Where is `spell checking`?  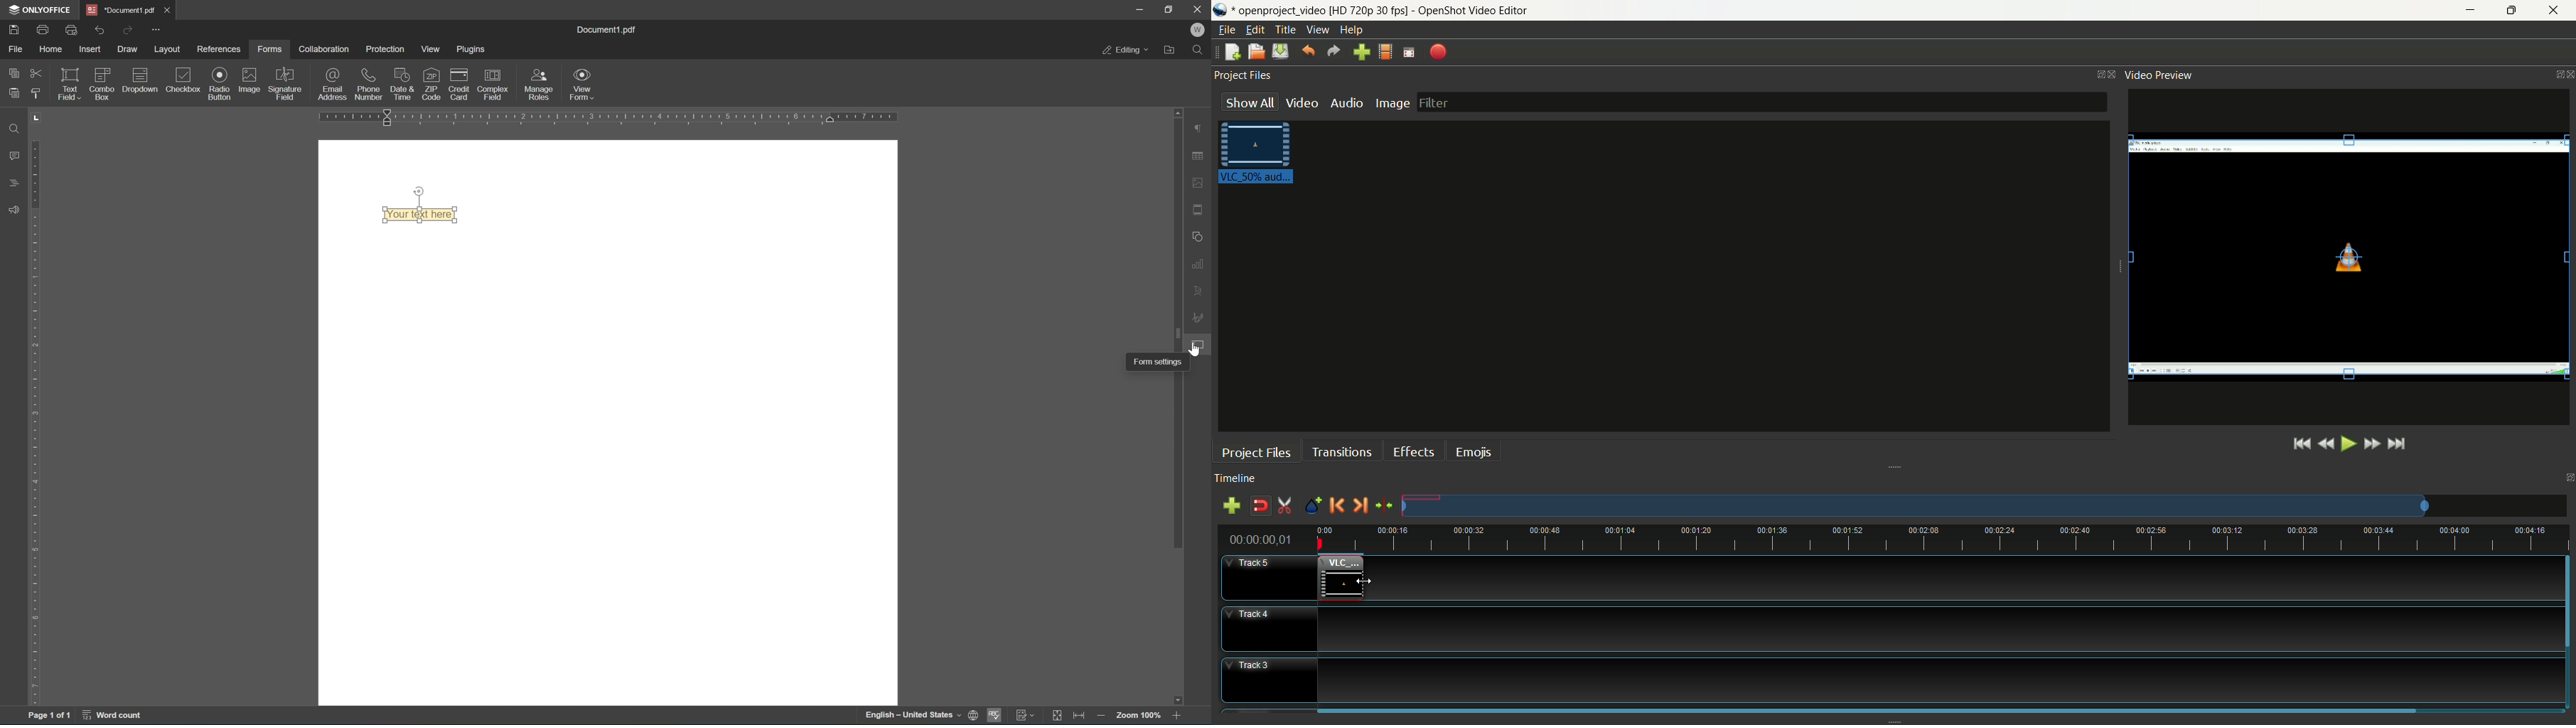 spell checking is located at coordinates (996, 715).